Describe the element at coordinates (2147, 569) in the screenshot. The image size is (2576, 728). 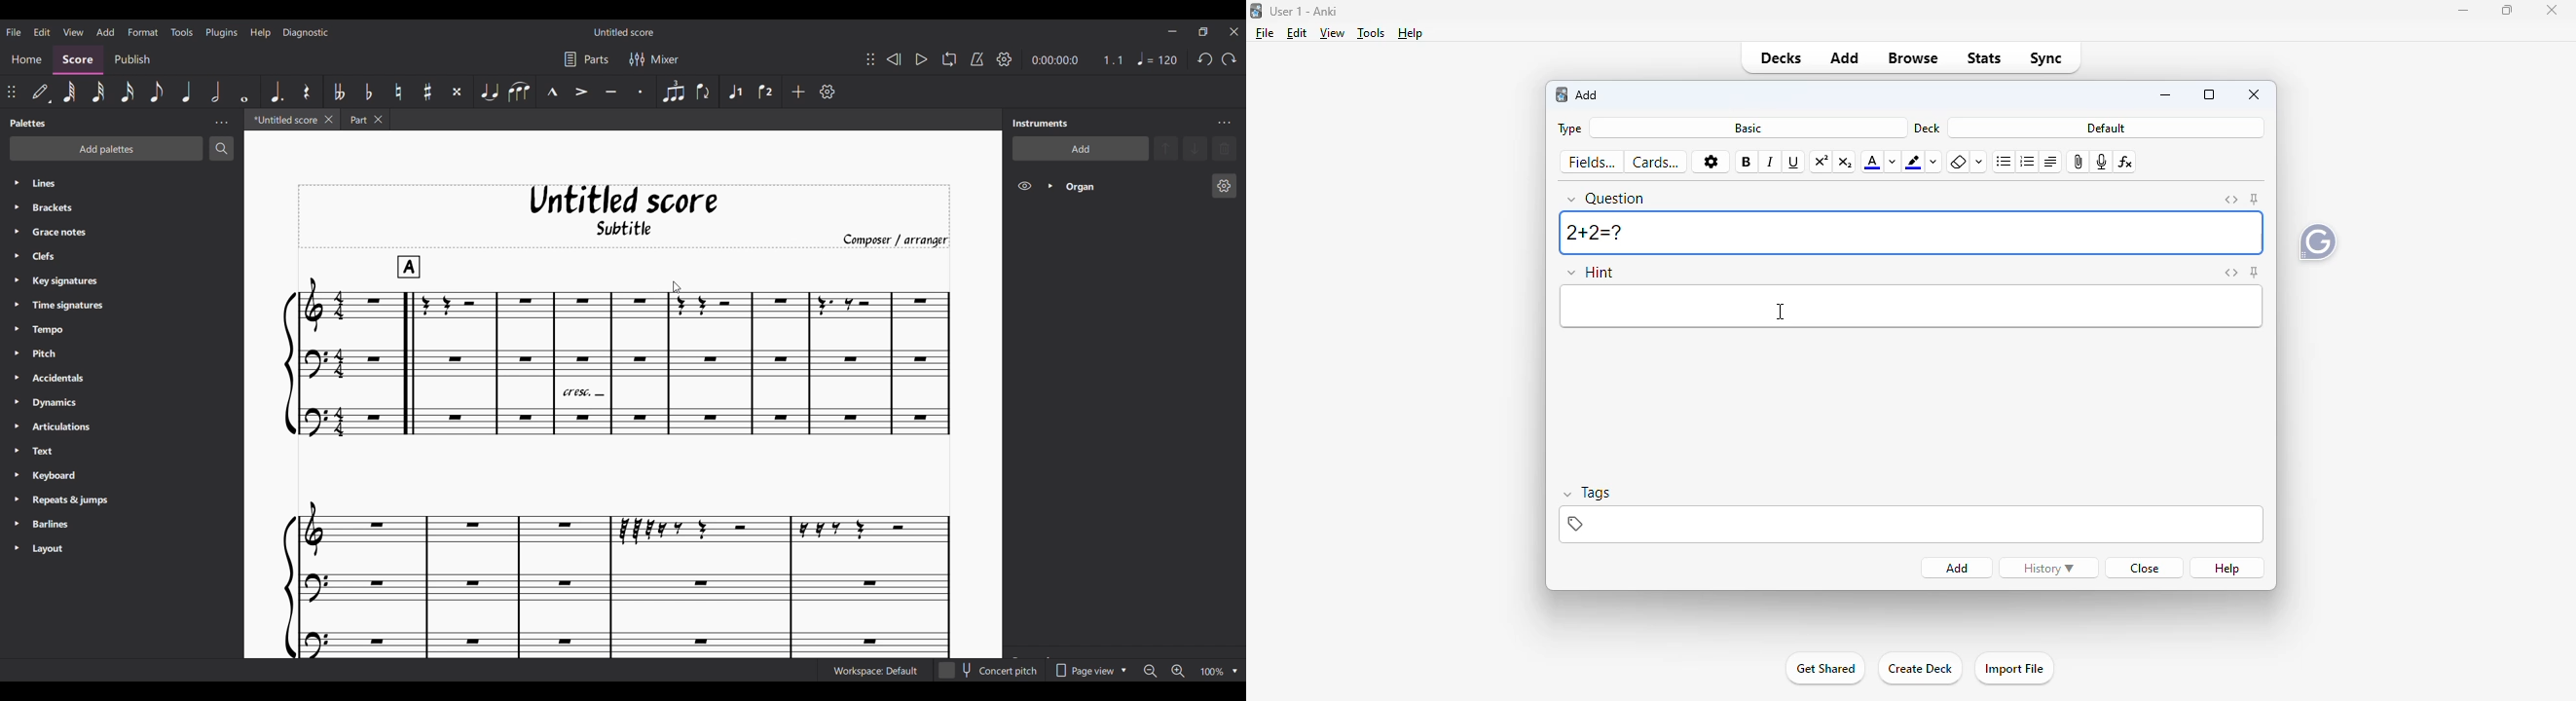
I see `close` at that location.